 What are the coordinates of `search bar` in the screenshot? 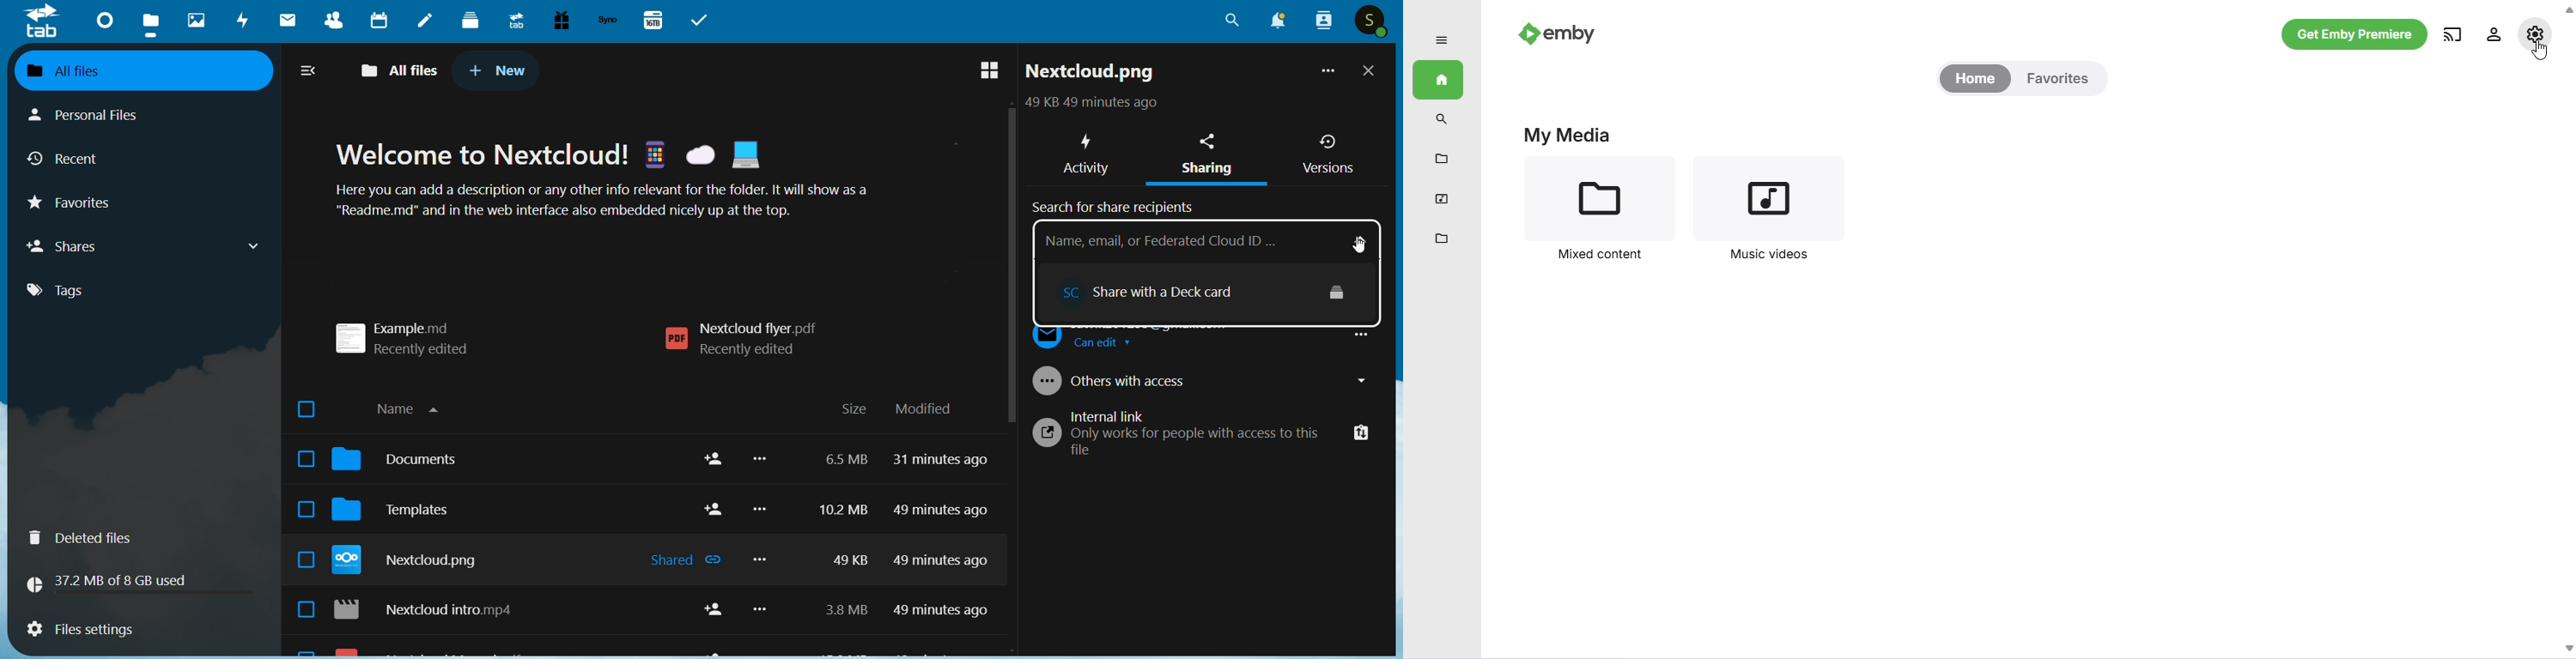 It's located at (1183, 243).